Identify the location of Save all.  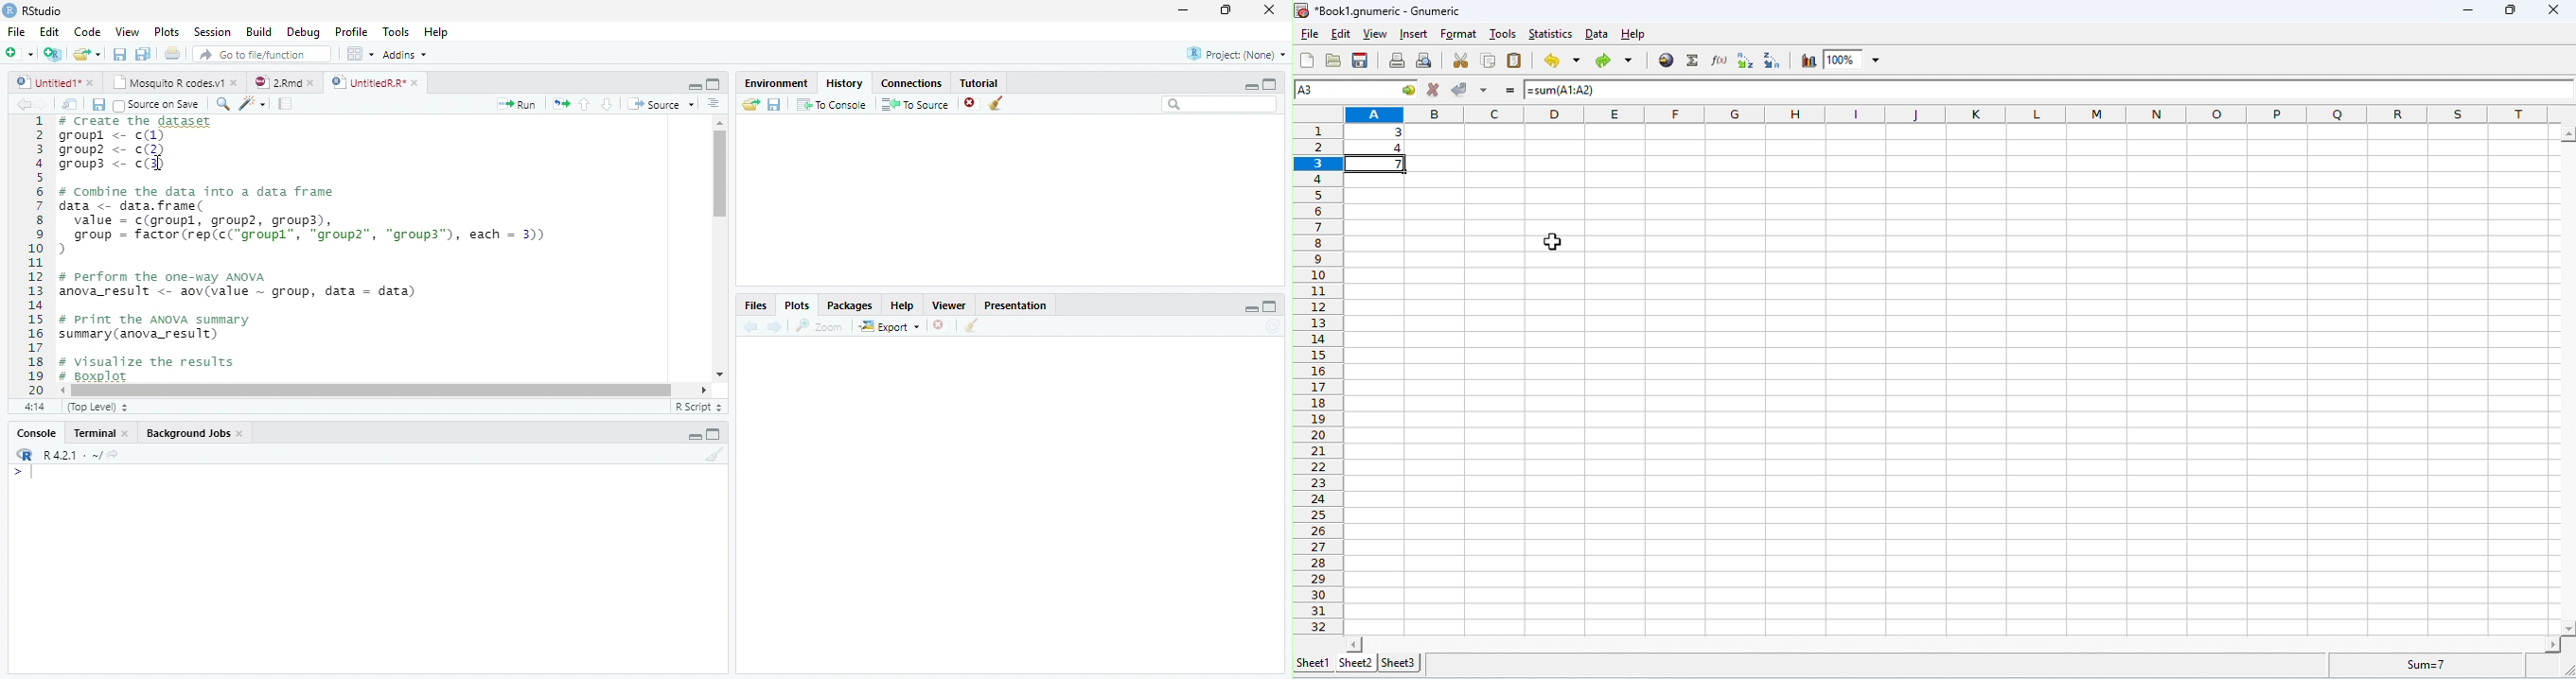
(102, 106).